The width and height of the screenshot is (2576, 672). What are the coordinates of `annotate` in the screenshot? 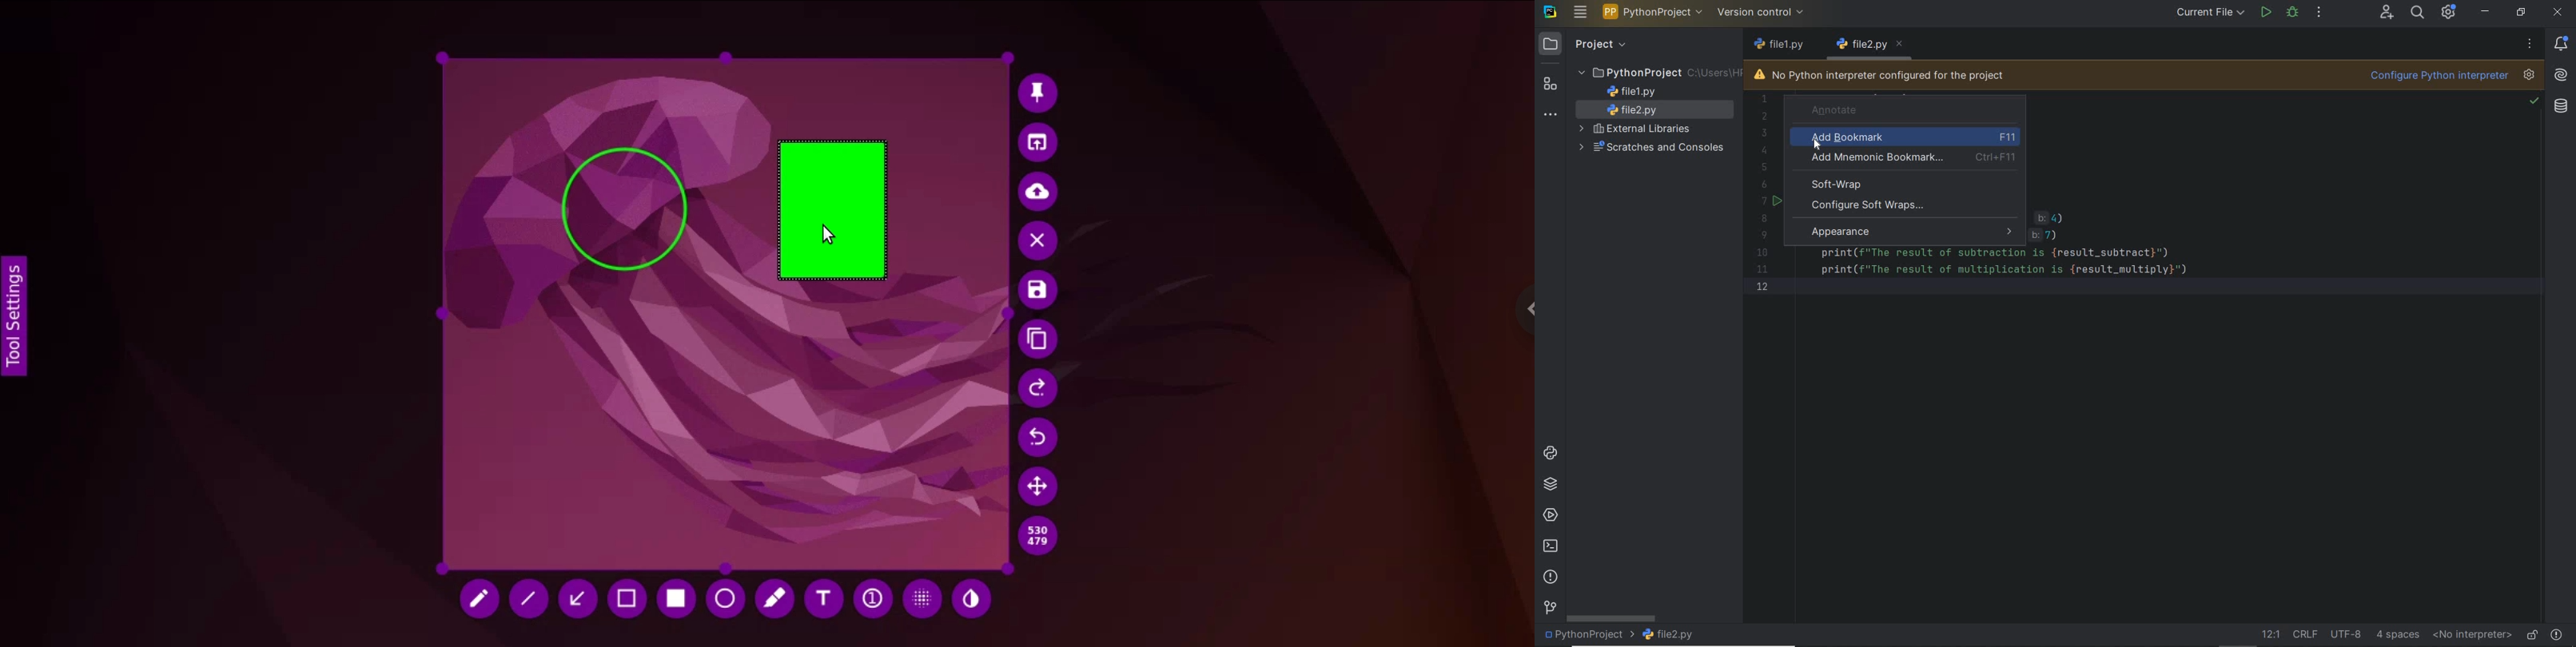 It's located at (1897, 110).